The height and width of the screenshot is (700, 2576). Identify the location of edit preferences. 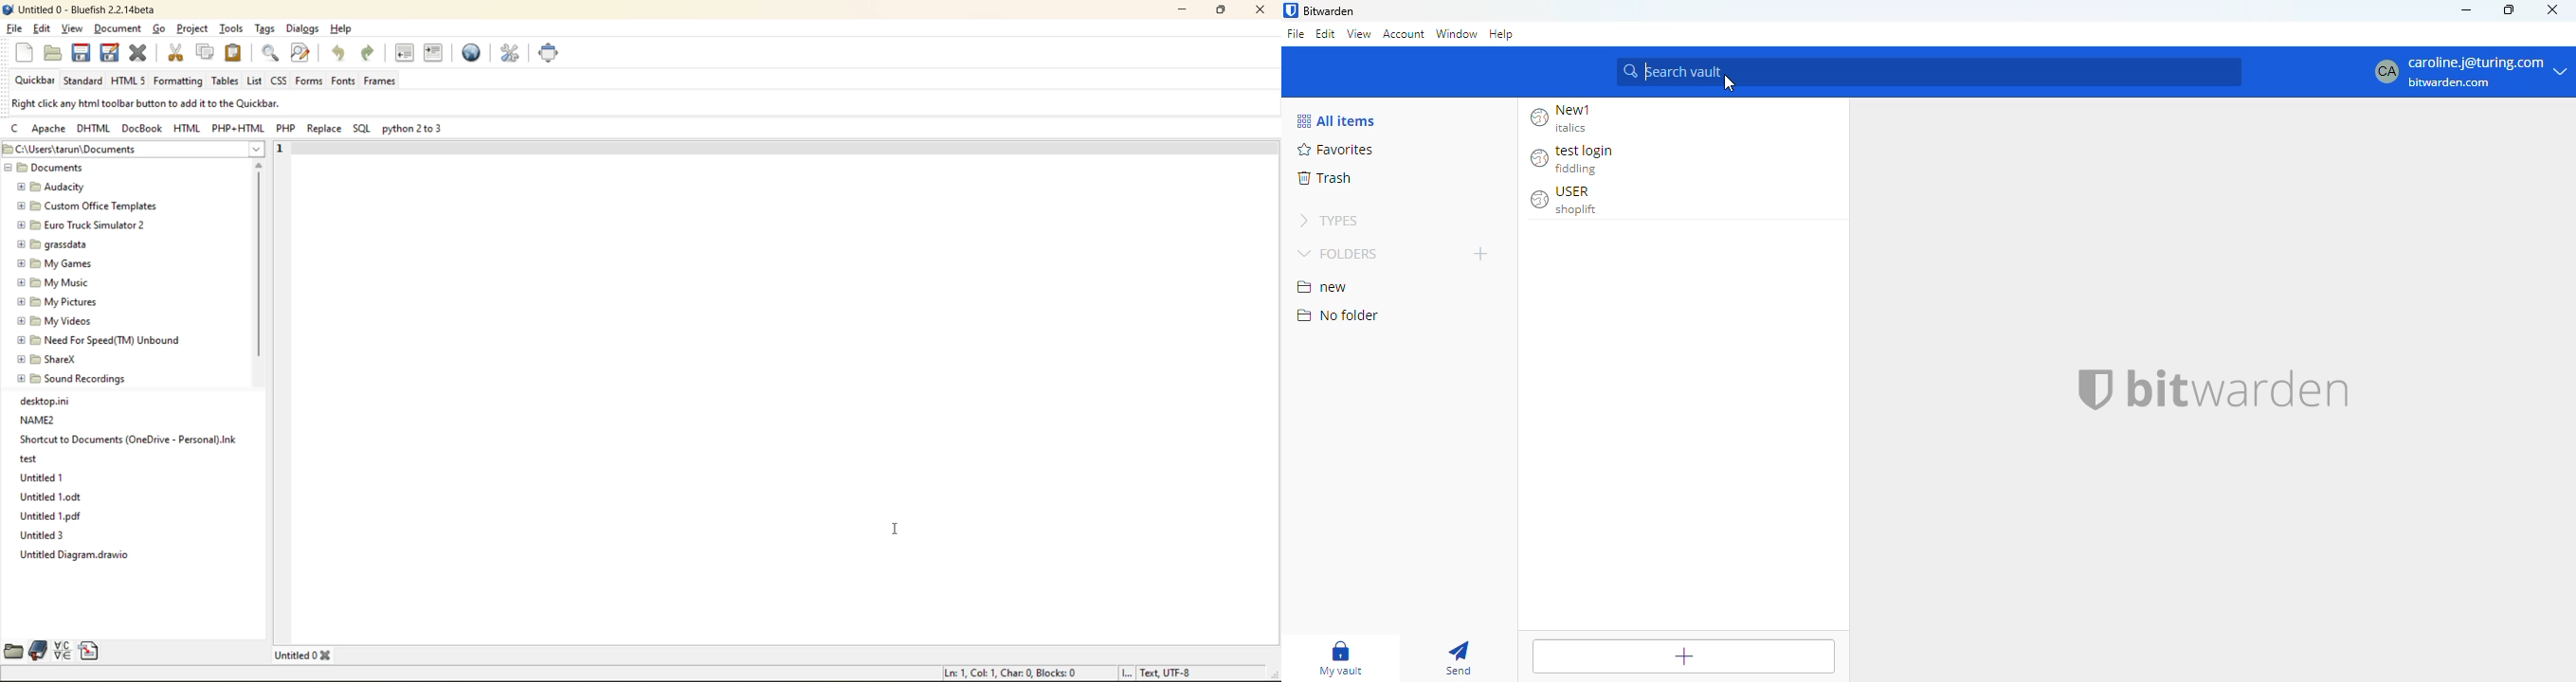
(511, 53).